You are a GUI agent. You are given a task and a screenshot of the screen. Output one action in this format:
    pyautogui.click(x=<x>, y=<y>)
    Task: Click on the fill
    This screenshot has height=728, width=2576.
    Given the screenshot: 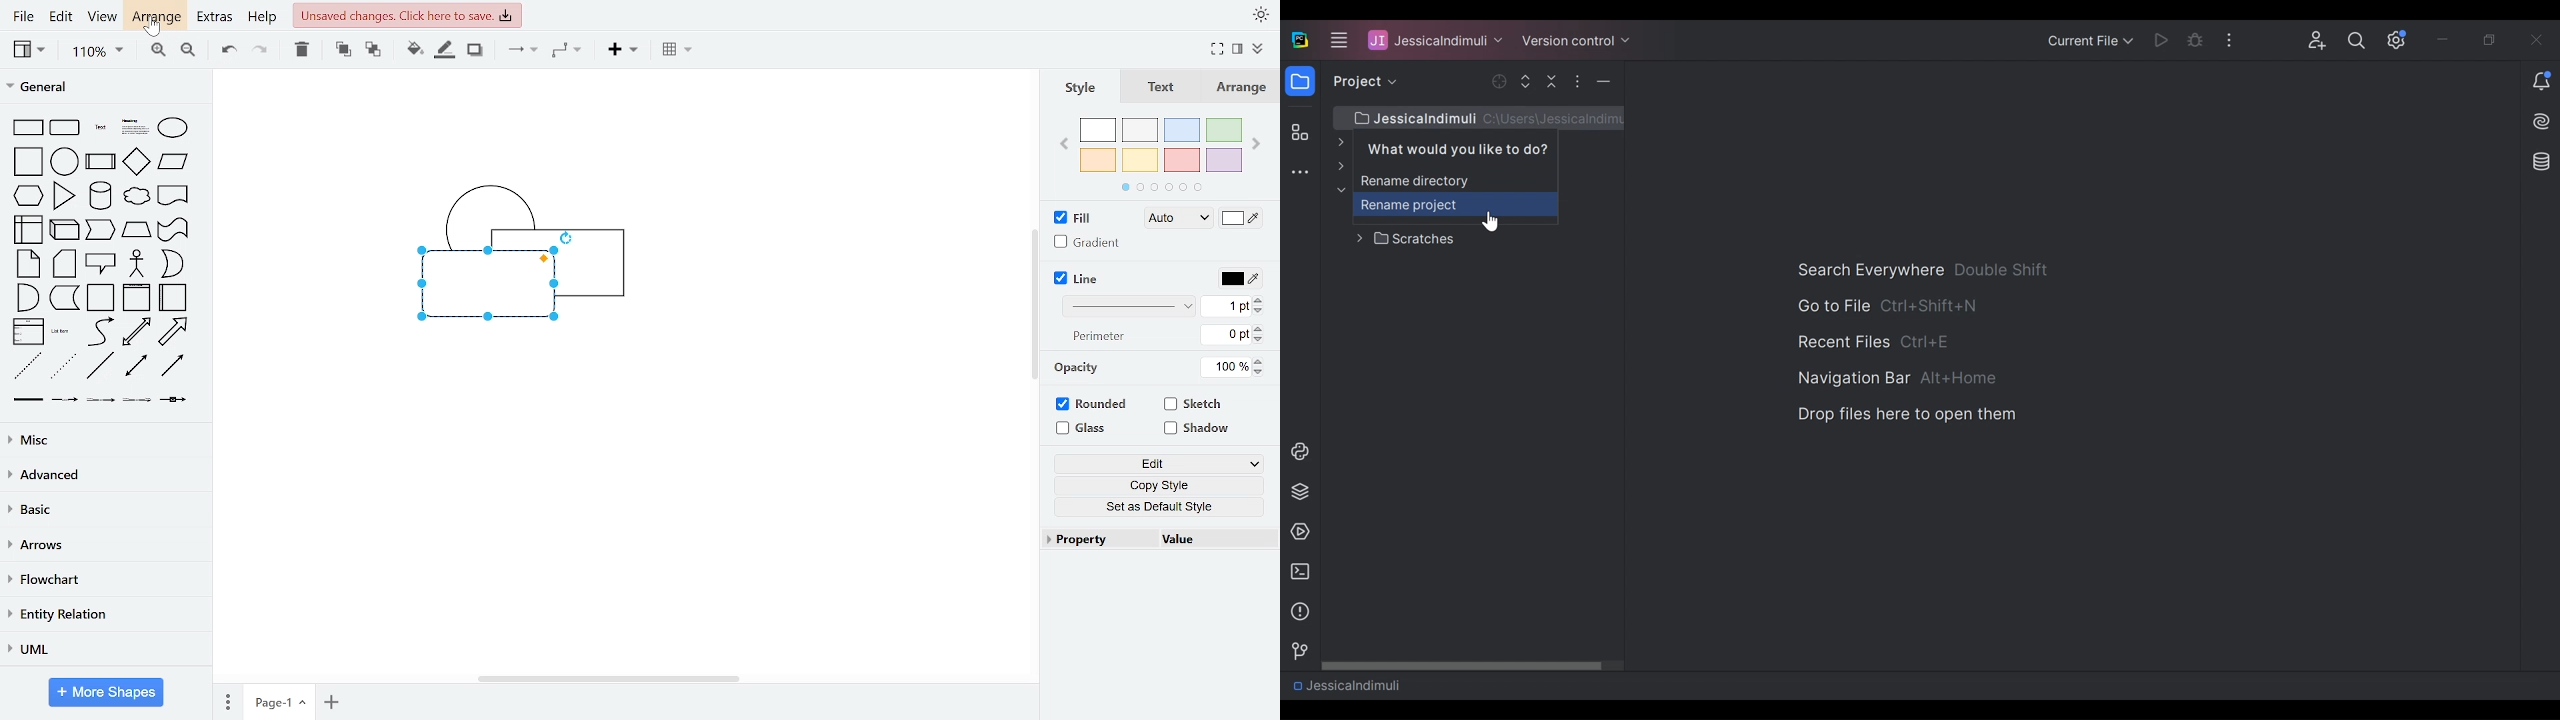 What is the action you would take?
    pyautogui.click(x=1075, y=218)
    